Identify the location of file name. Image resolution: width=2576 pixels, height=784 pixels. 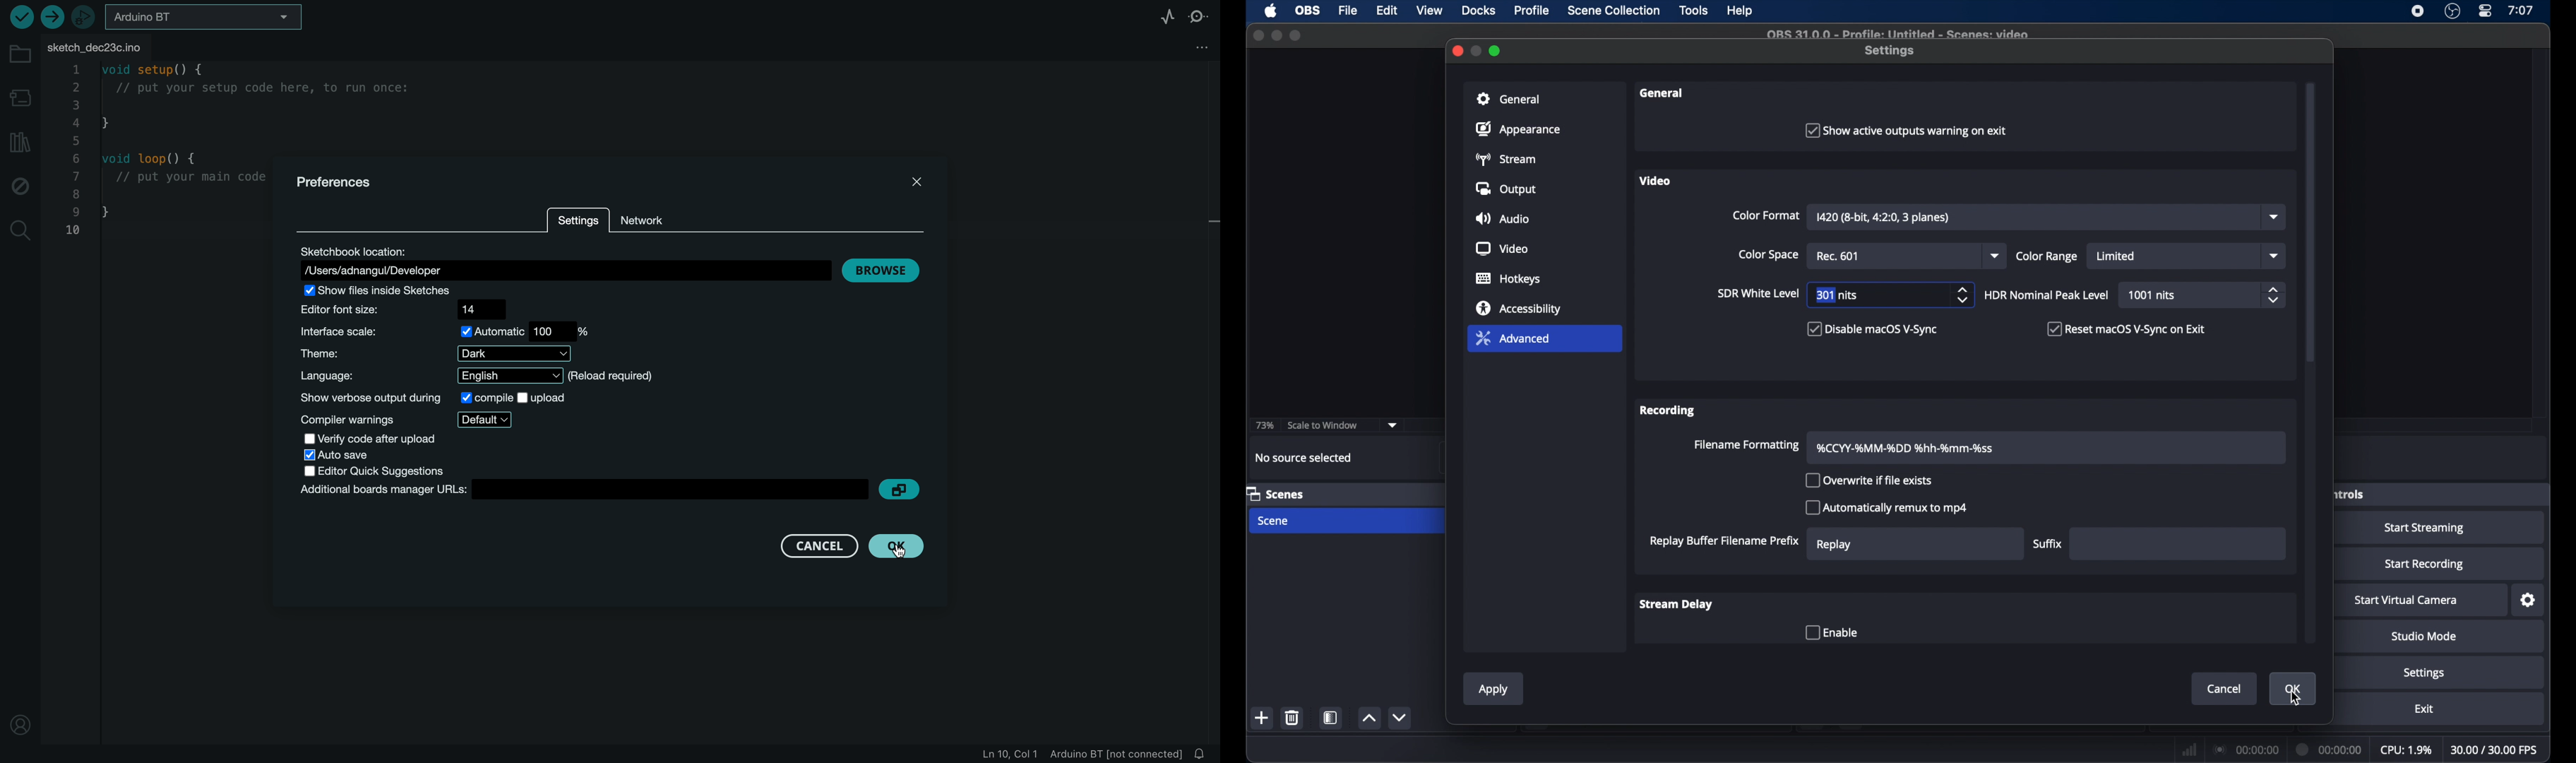
(1898, 33).